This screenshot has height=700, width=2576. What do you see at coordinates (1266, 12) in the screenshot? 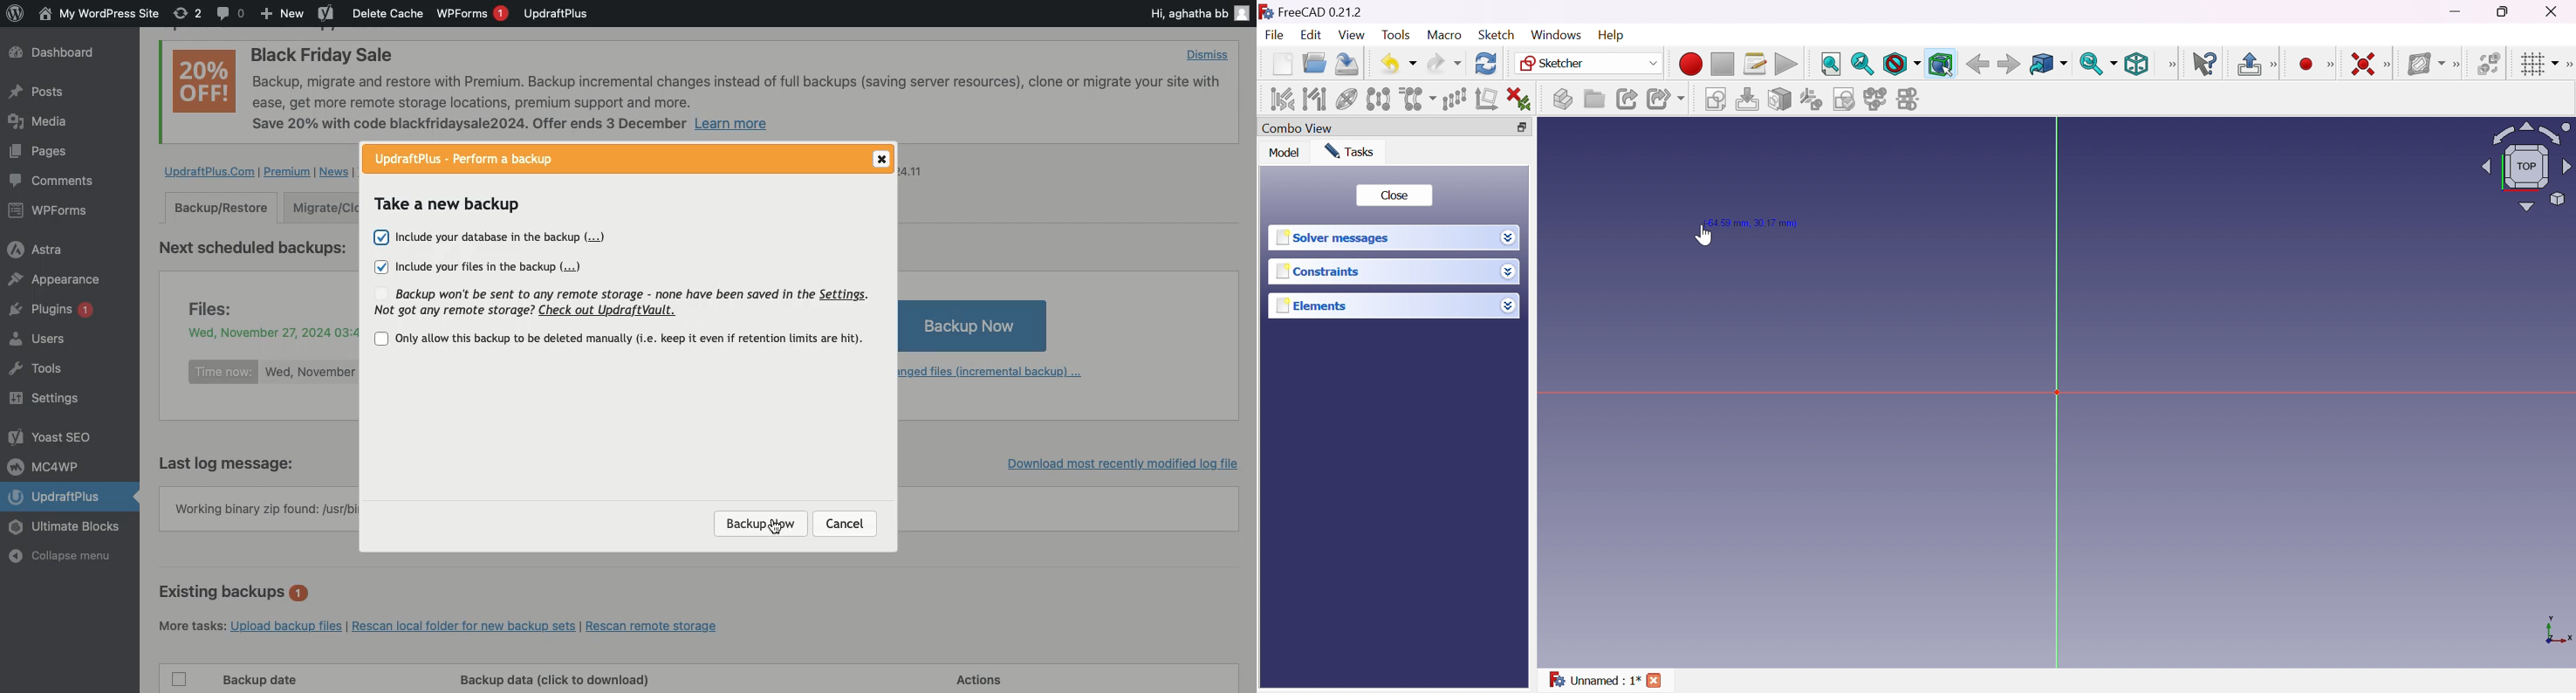
I see `icon` at bounding box center [1266, 12].